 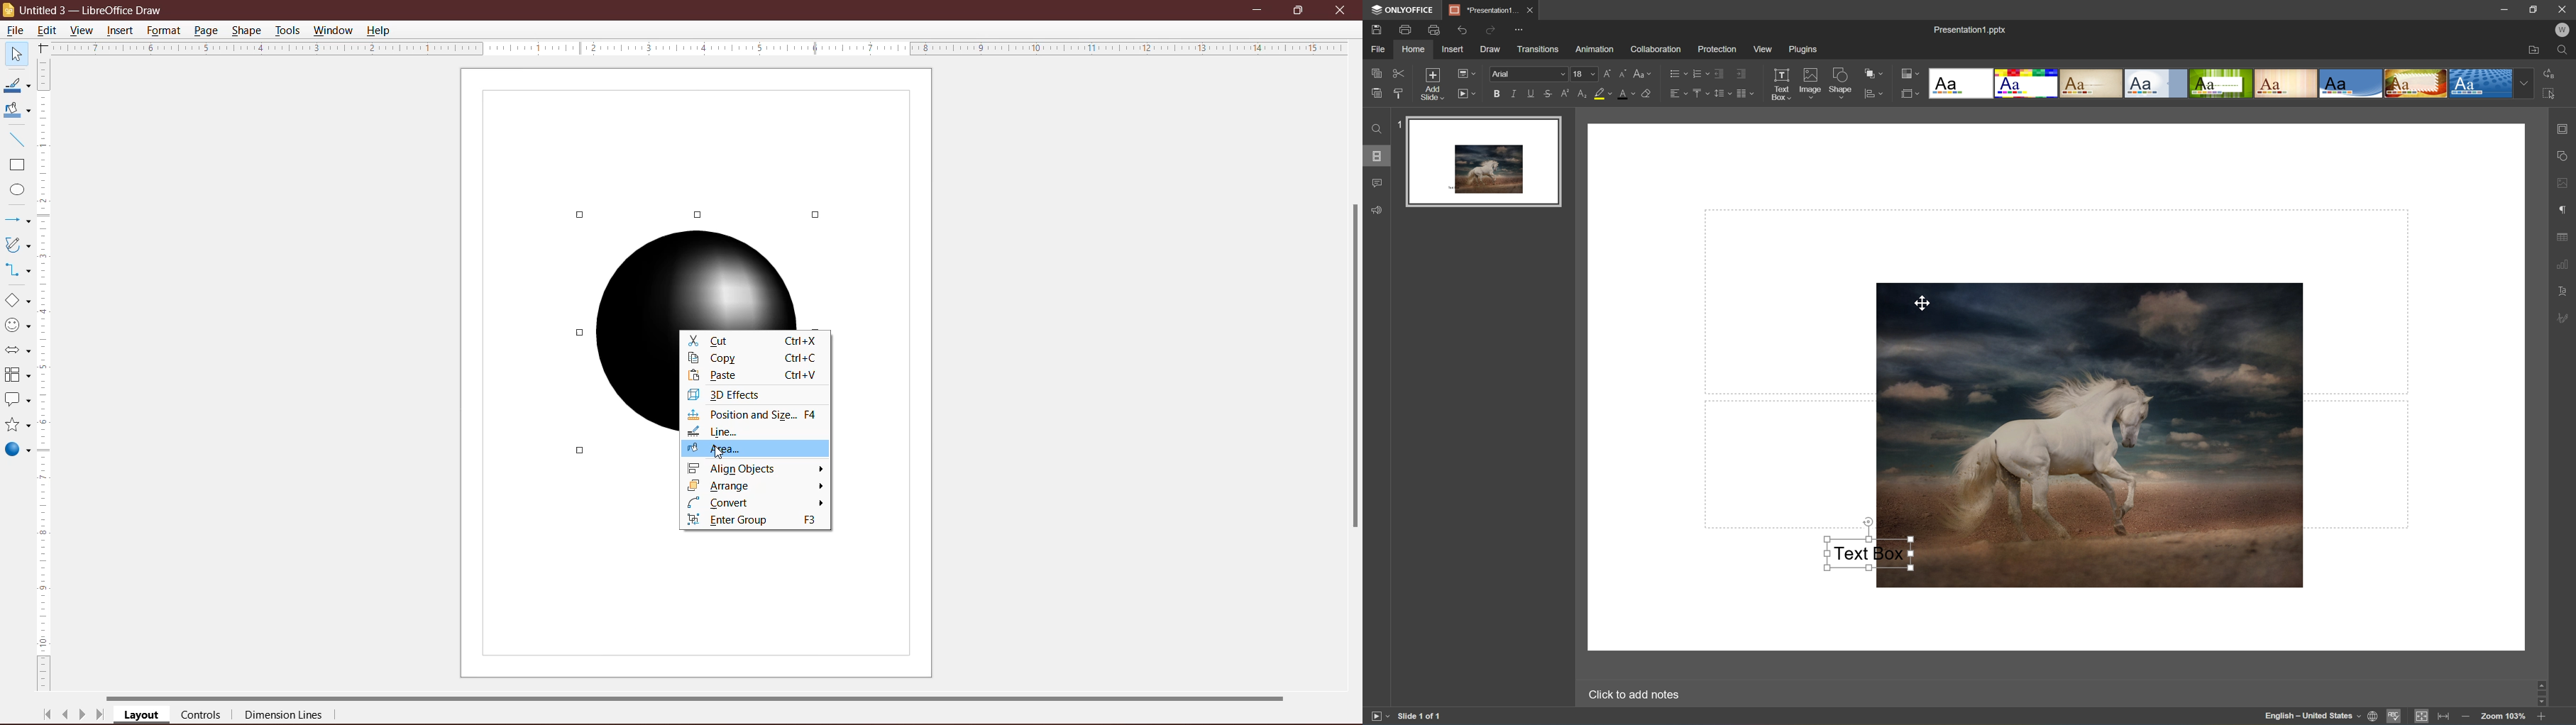 I want to click on Zoom In, so click(x=2542, y=718).